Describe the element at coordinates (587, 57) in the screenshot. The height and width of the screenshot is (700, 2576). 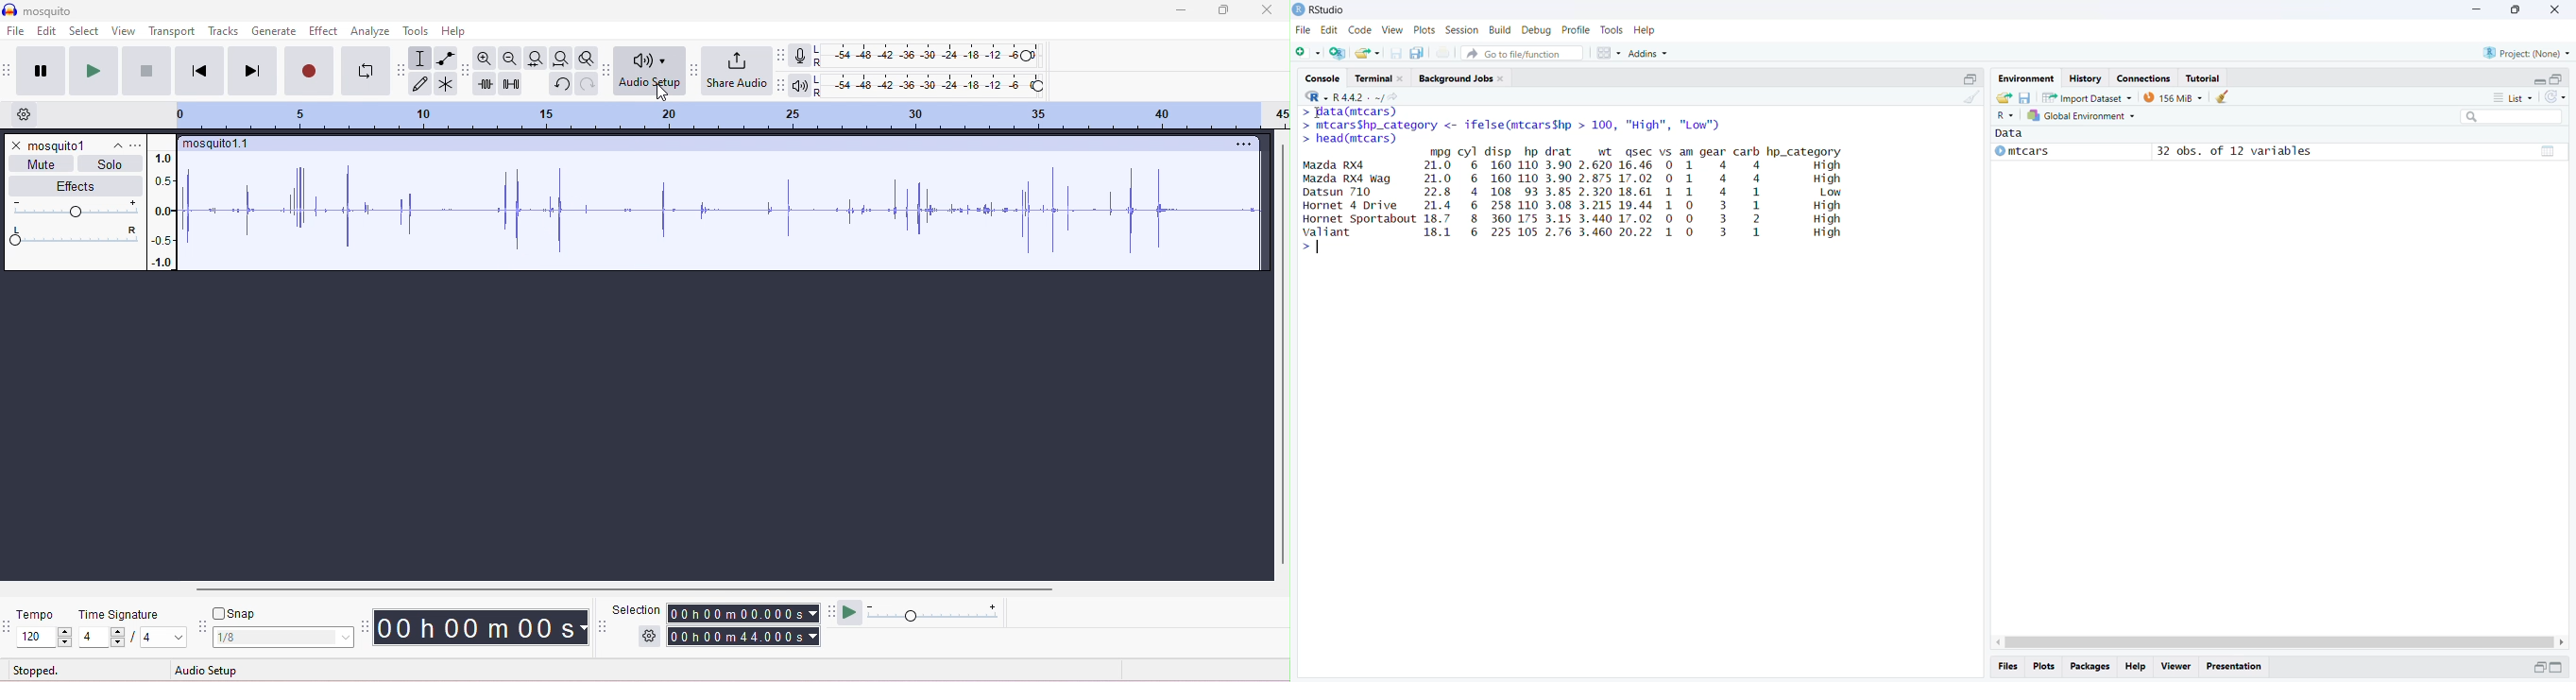
I see `toggle zoom` at that location.